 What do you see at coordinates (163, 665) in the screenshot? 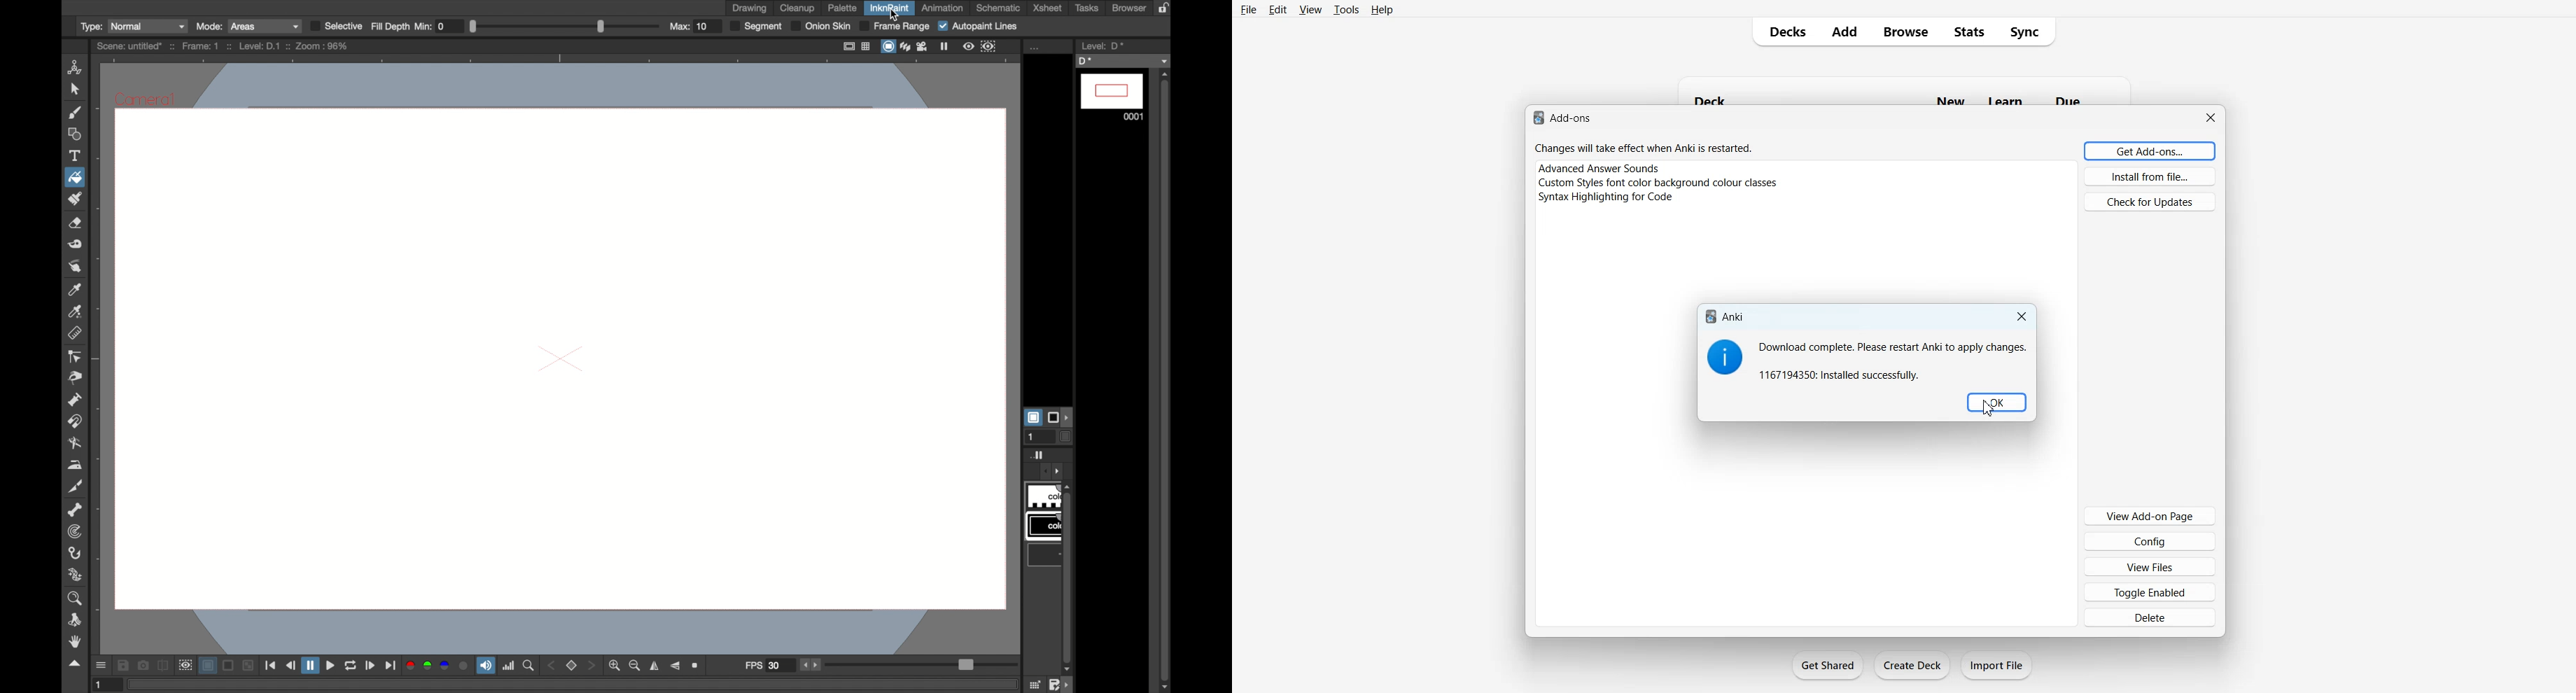
I see `compare to snapshot` at bounding box center [163, 665].